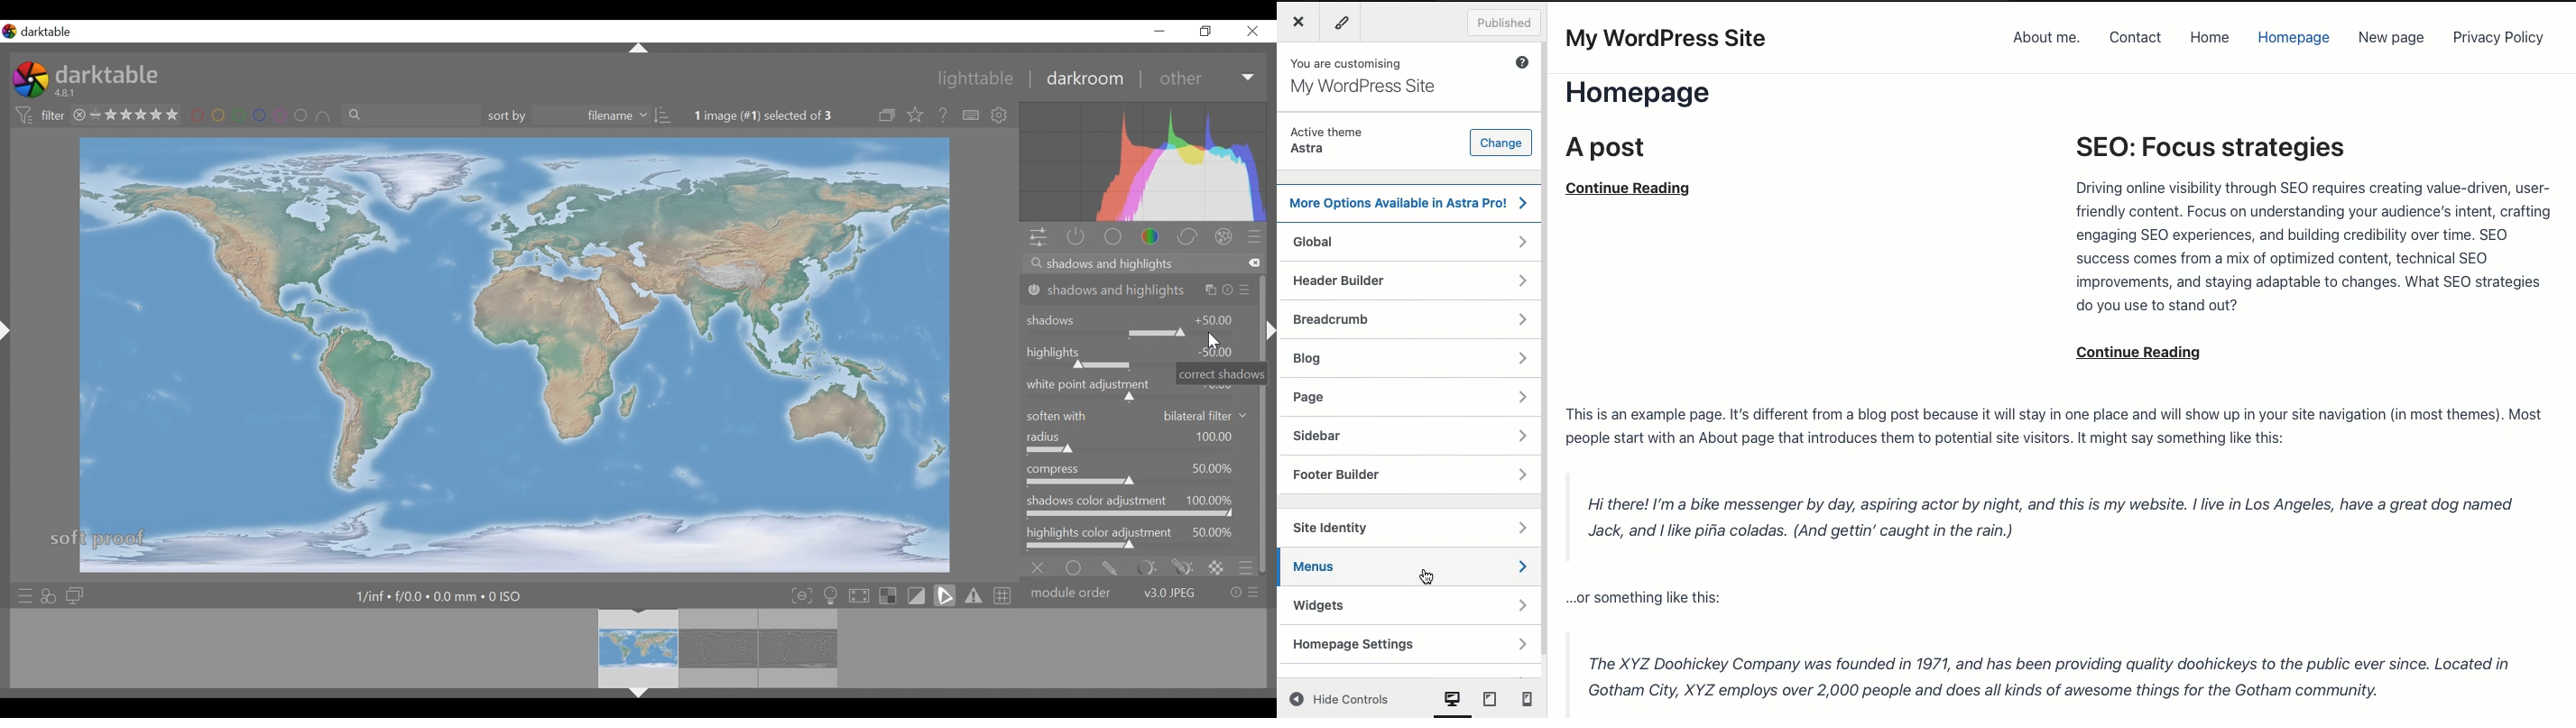  I want to click on other, so click(1204, 78).